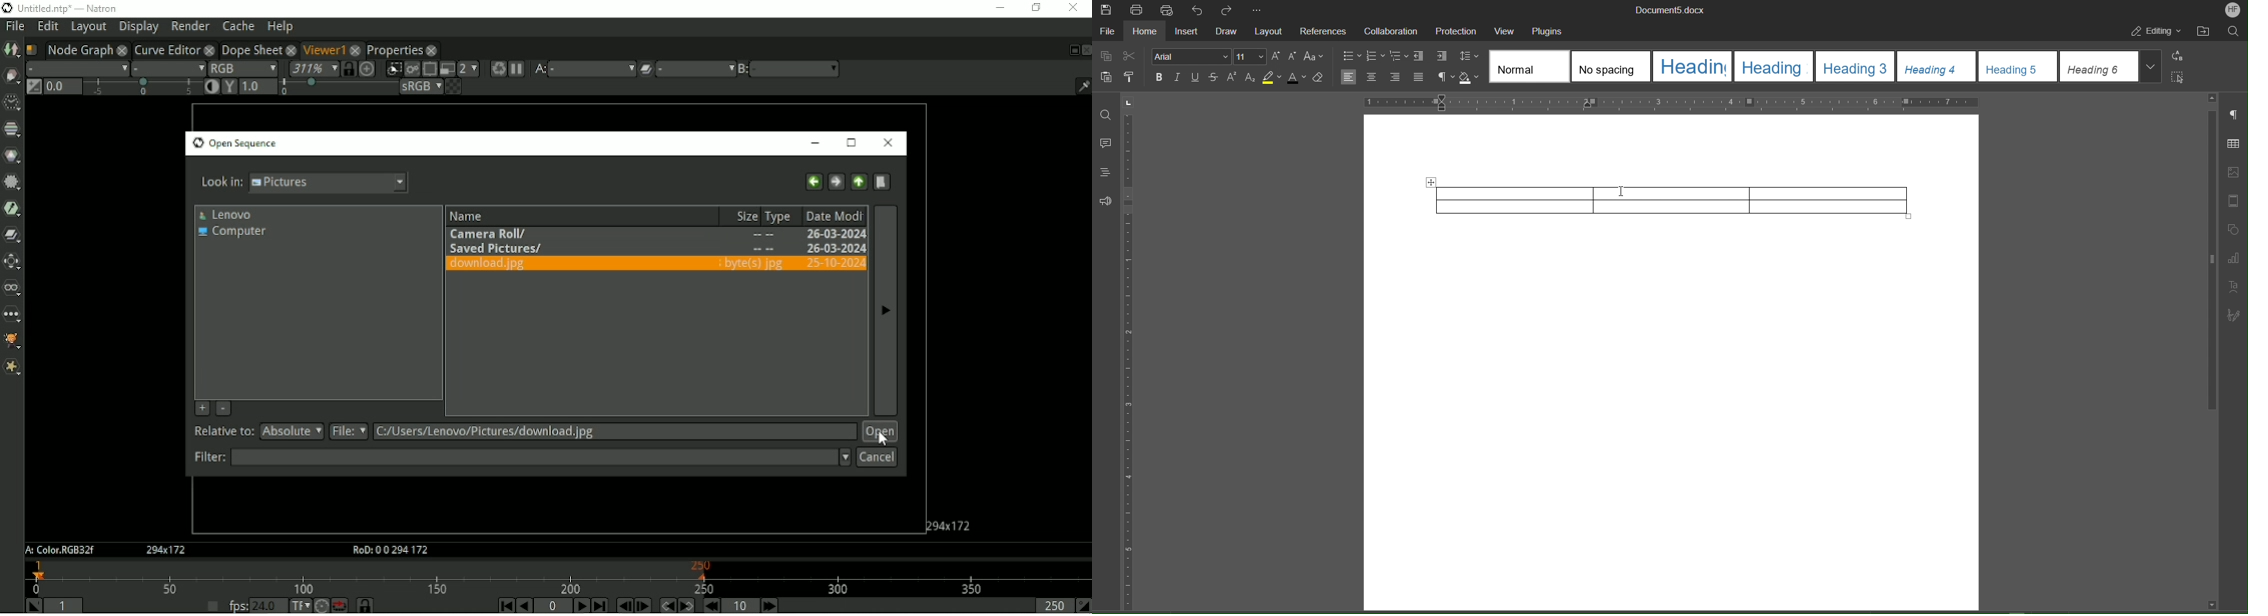 The height and width of the screenshot is (616, 2268). Describe the element at coordinates (1324, 33) in the screenshot. I see `References` at that location.